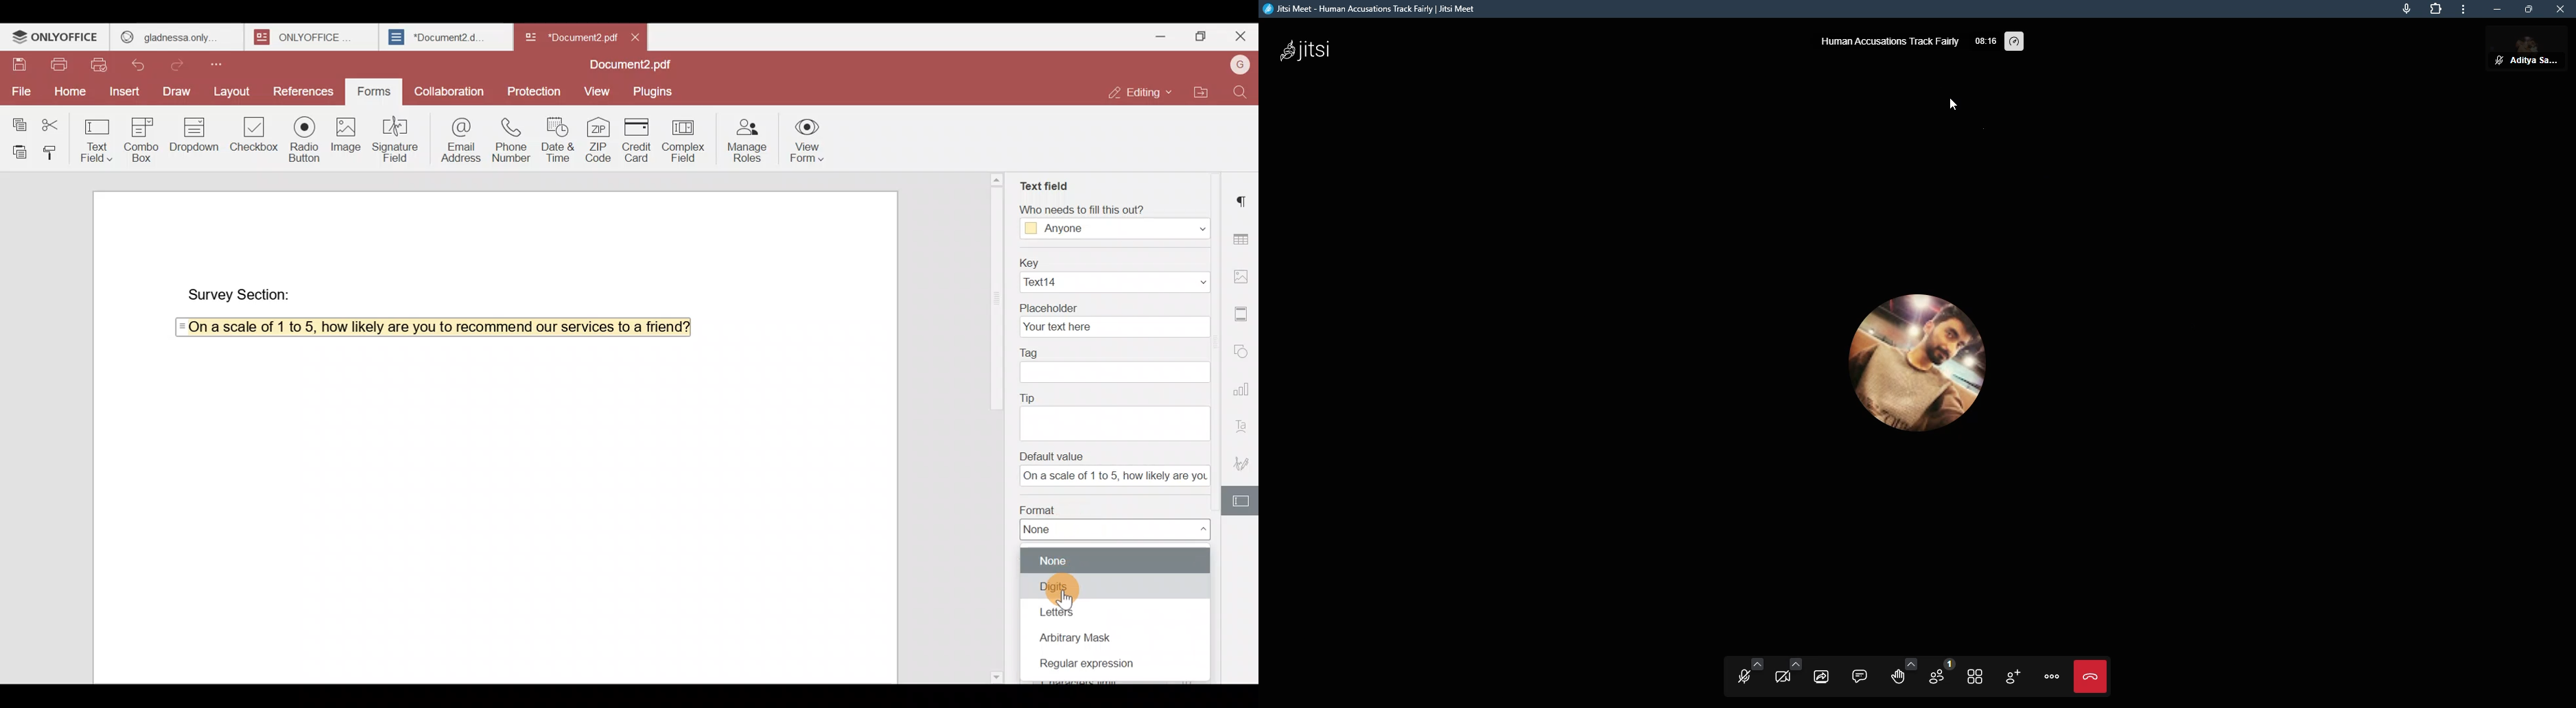 The height and width of the screenshot is (728, 2576). Describe the element at coordinates (1115, 229) in the screenshot. I see `Anyone` at that location.